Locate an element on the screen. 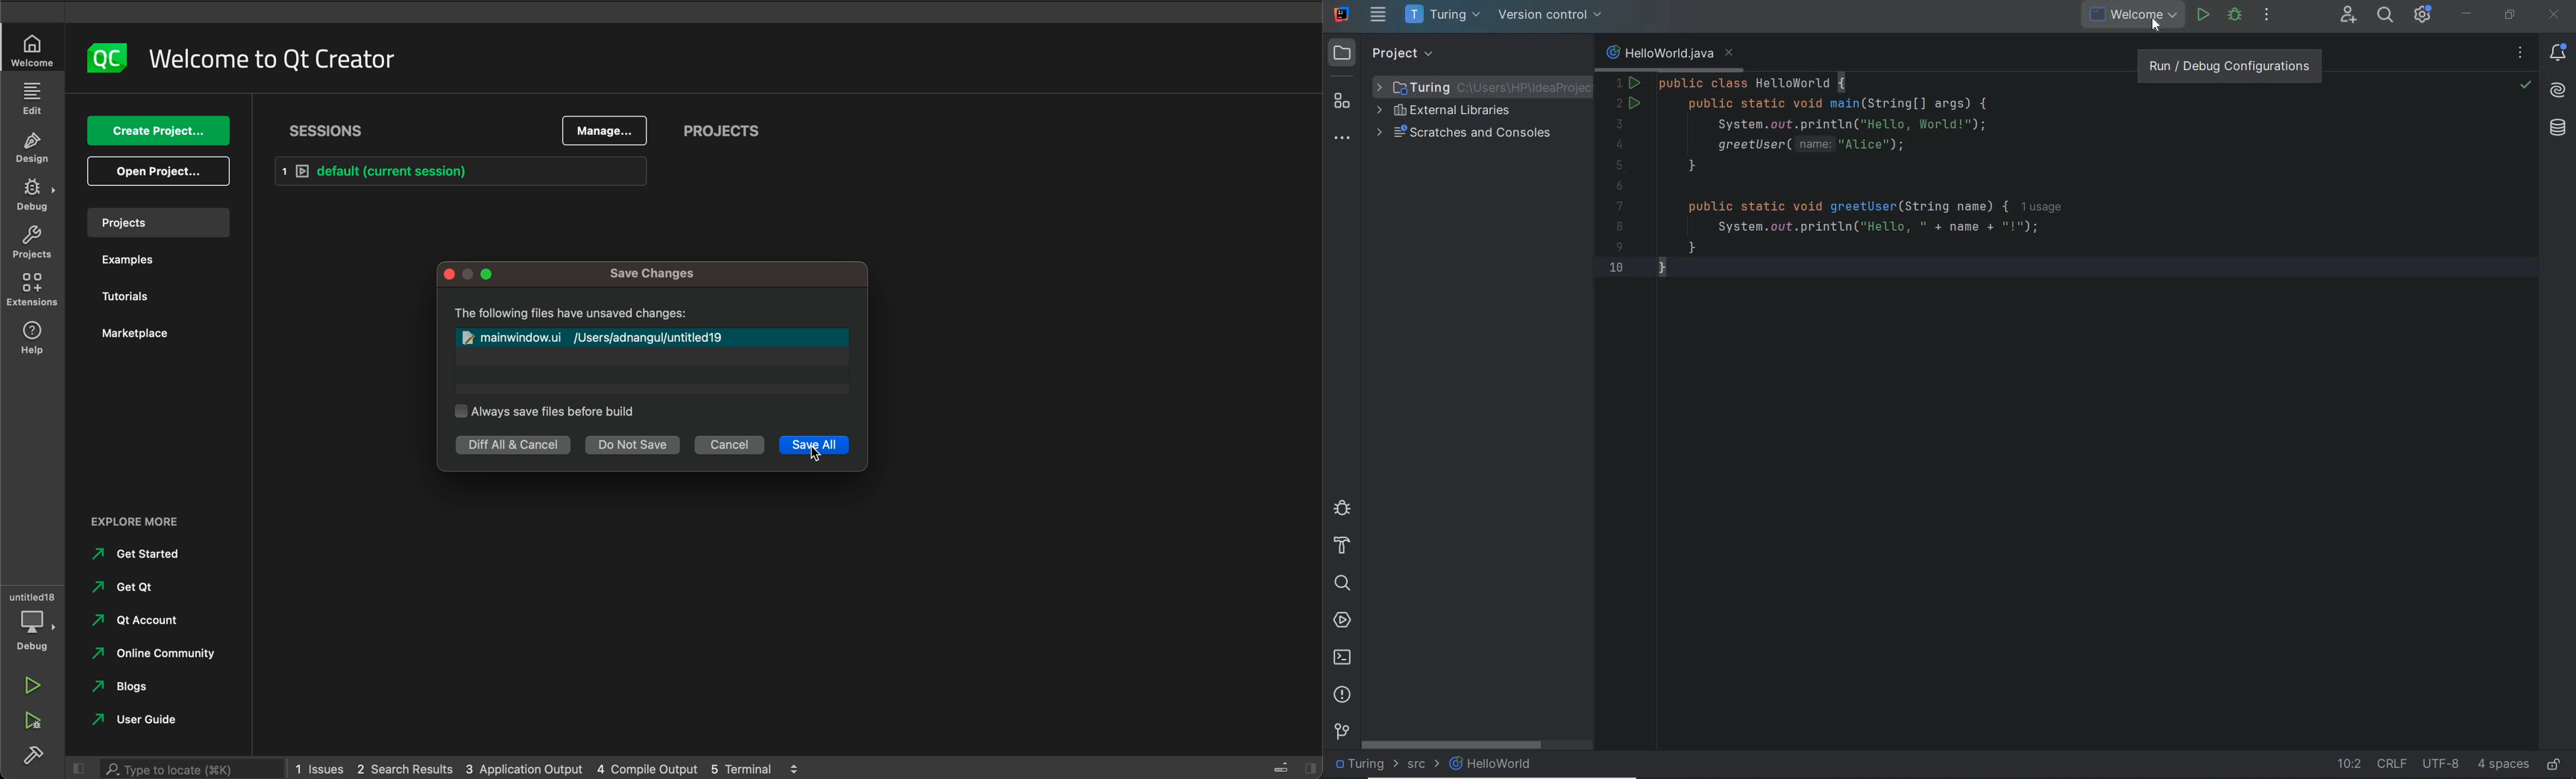  create is located at coordinates (159, 132).